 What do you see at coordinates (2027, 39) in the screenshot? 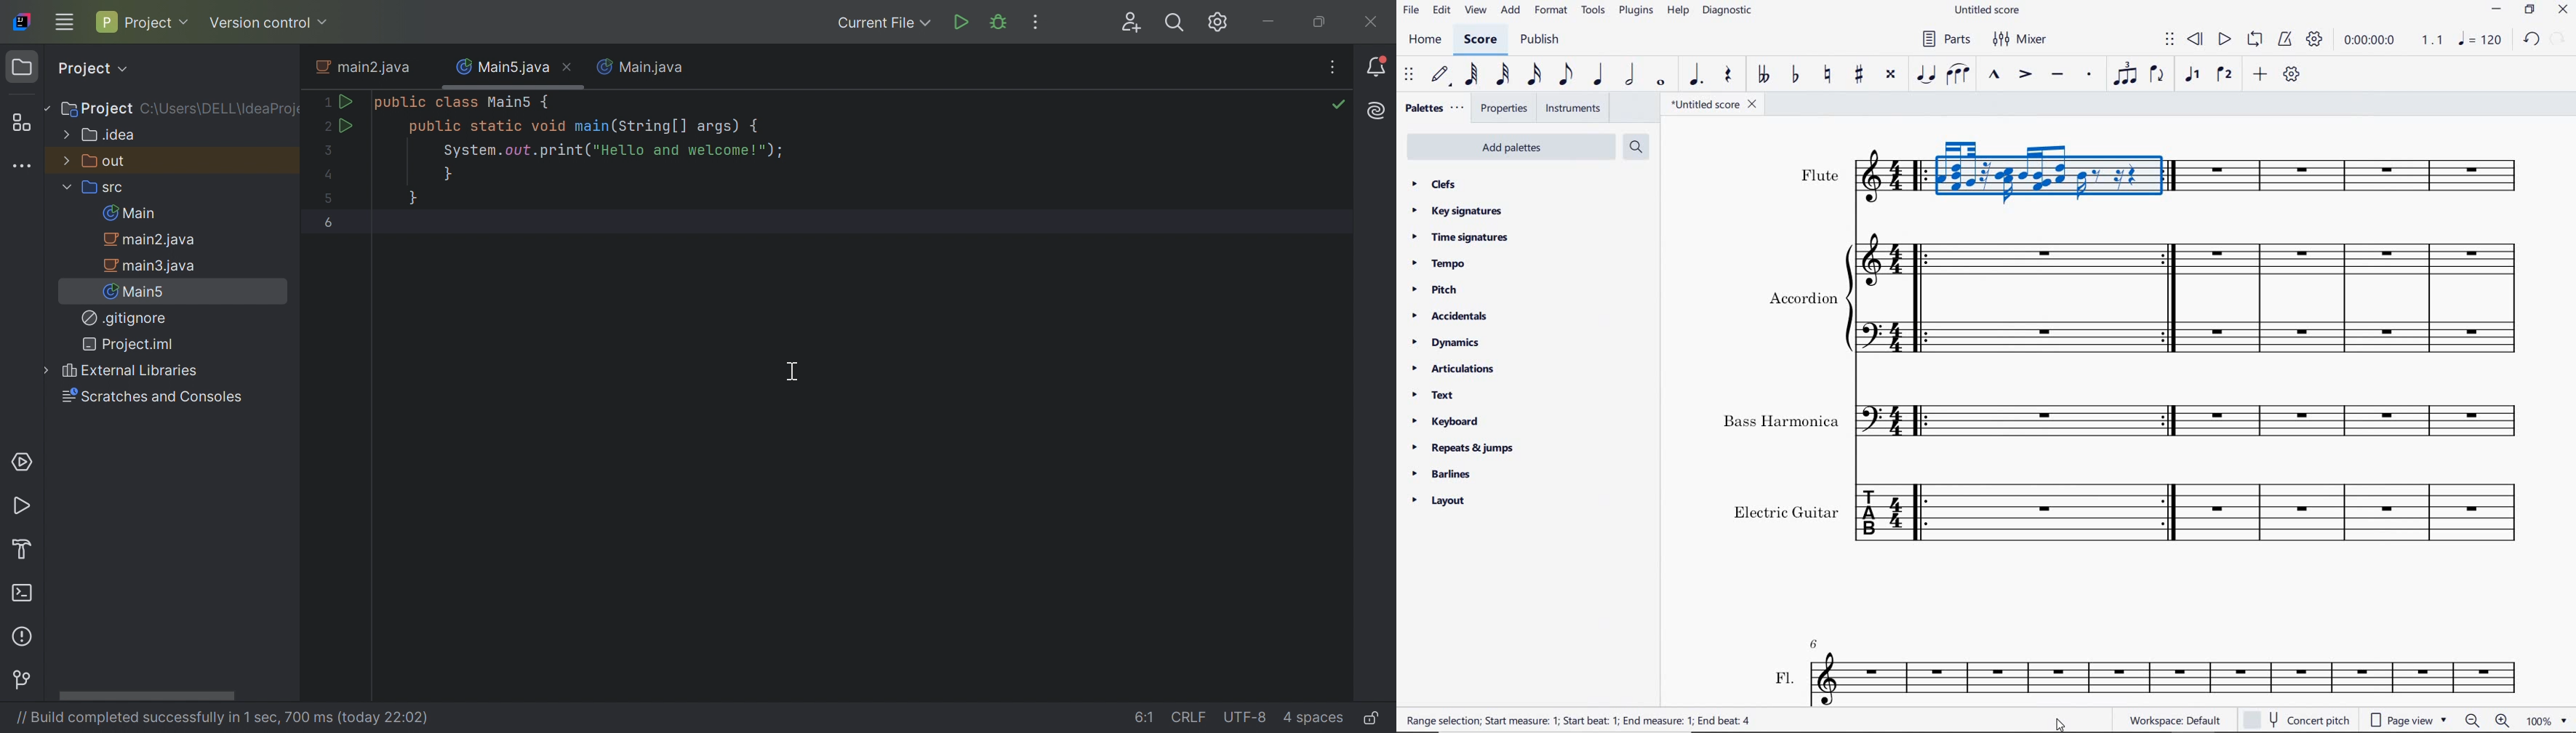
I see `mixer` at bounding box center [2027, 39].